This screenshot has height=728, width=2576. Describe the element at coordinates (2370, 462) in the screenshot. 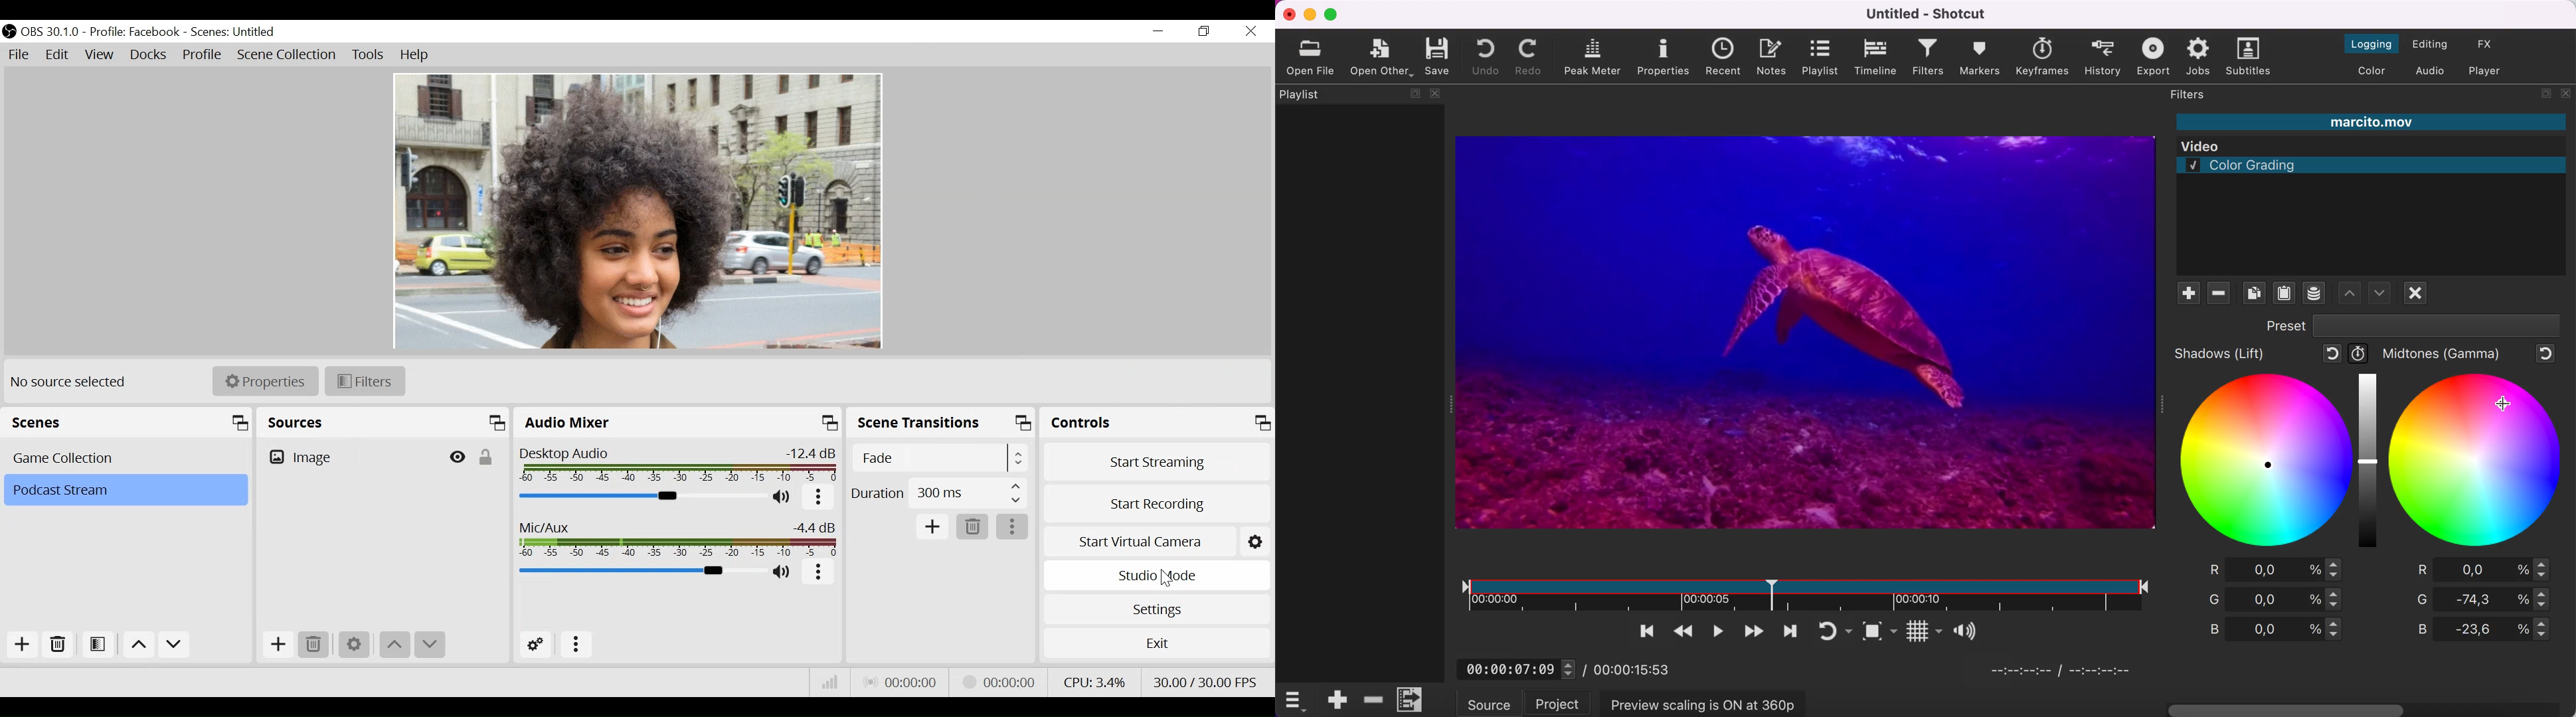

I see `graduation bar` at that location.